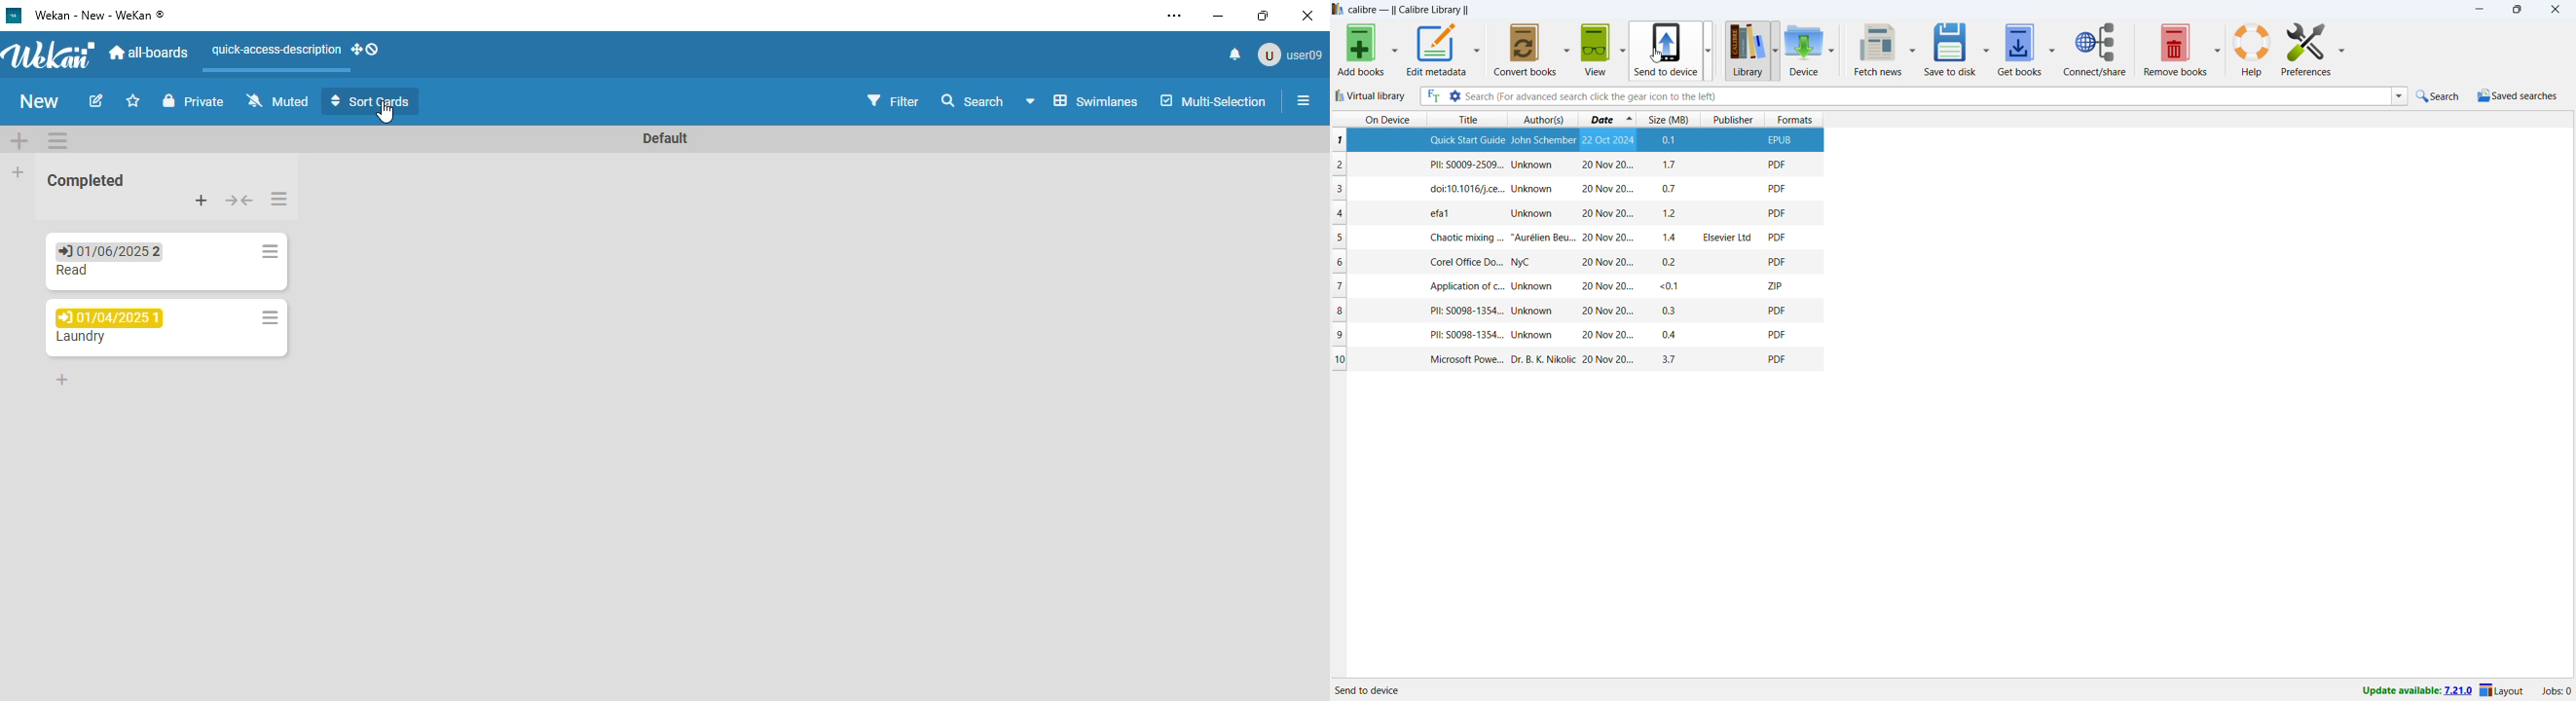  I want to click on one book entry, so click(1572, 166).